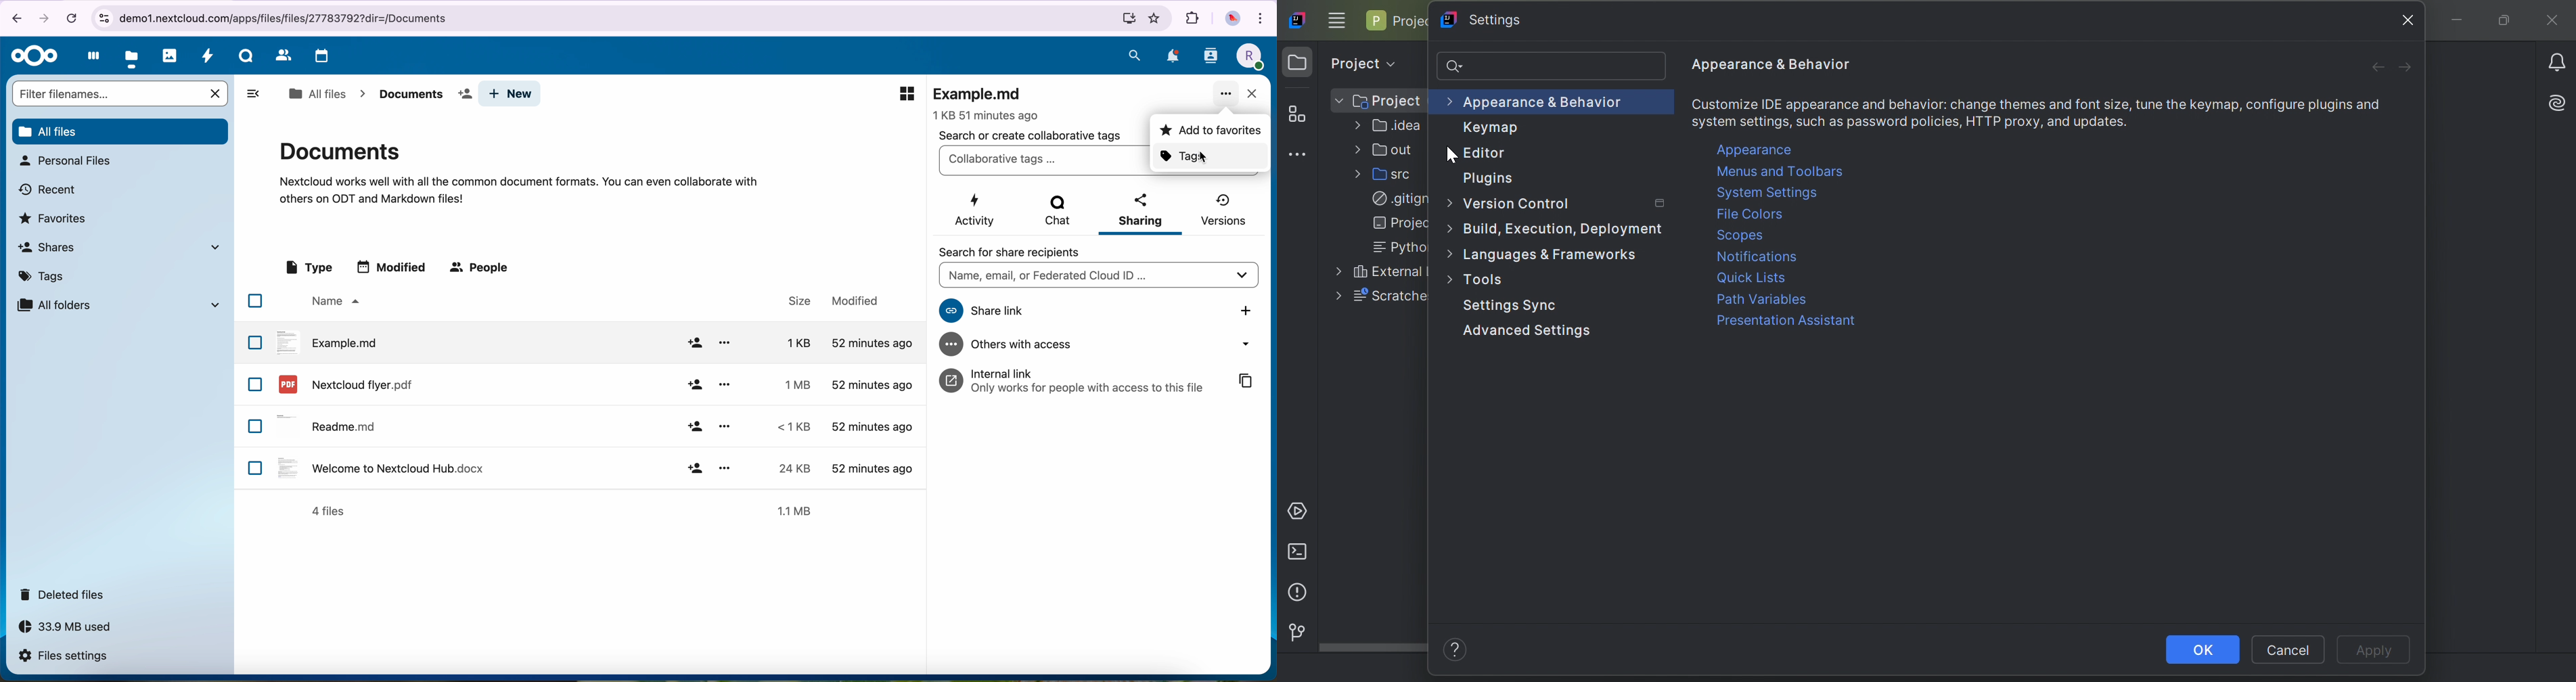 This screenshot has width=2576, height=700. What do you see at coordinates (255, 342) in the screenshot?
I see `checkbox` at bounding box center [255, 342].